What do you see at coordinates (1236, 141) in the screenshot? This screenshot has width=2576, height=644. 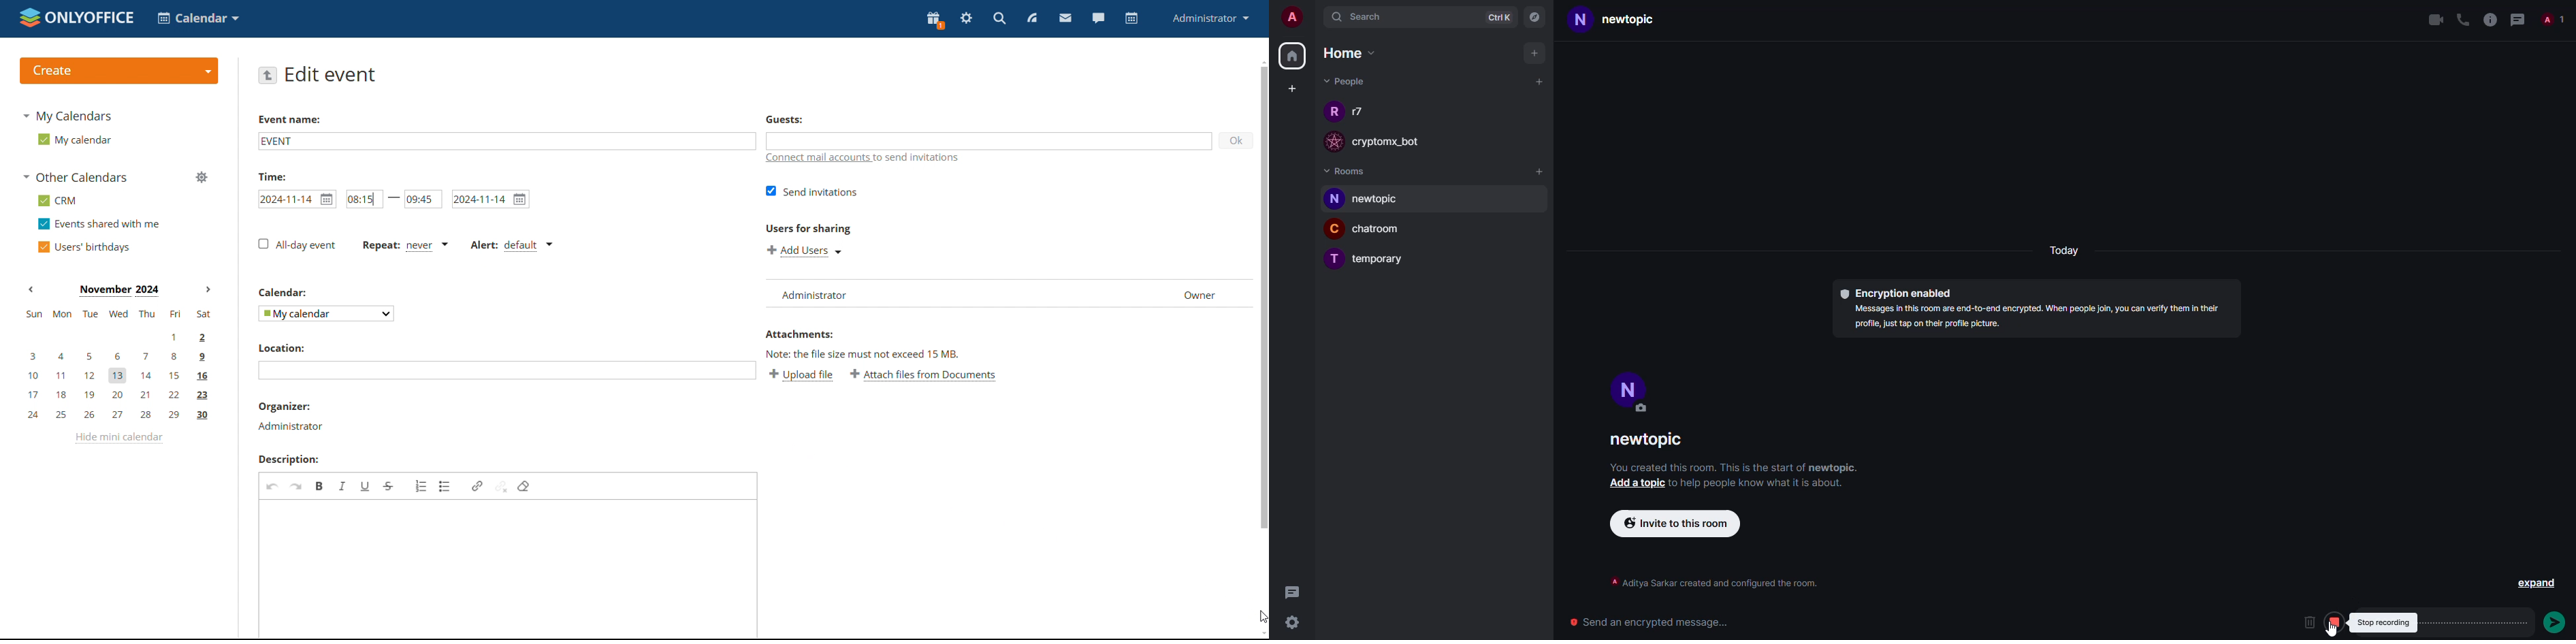 I see `ok` at bounding box center [1236, 141].